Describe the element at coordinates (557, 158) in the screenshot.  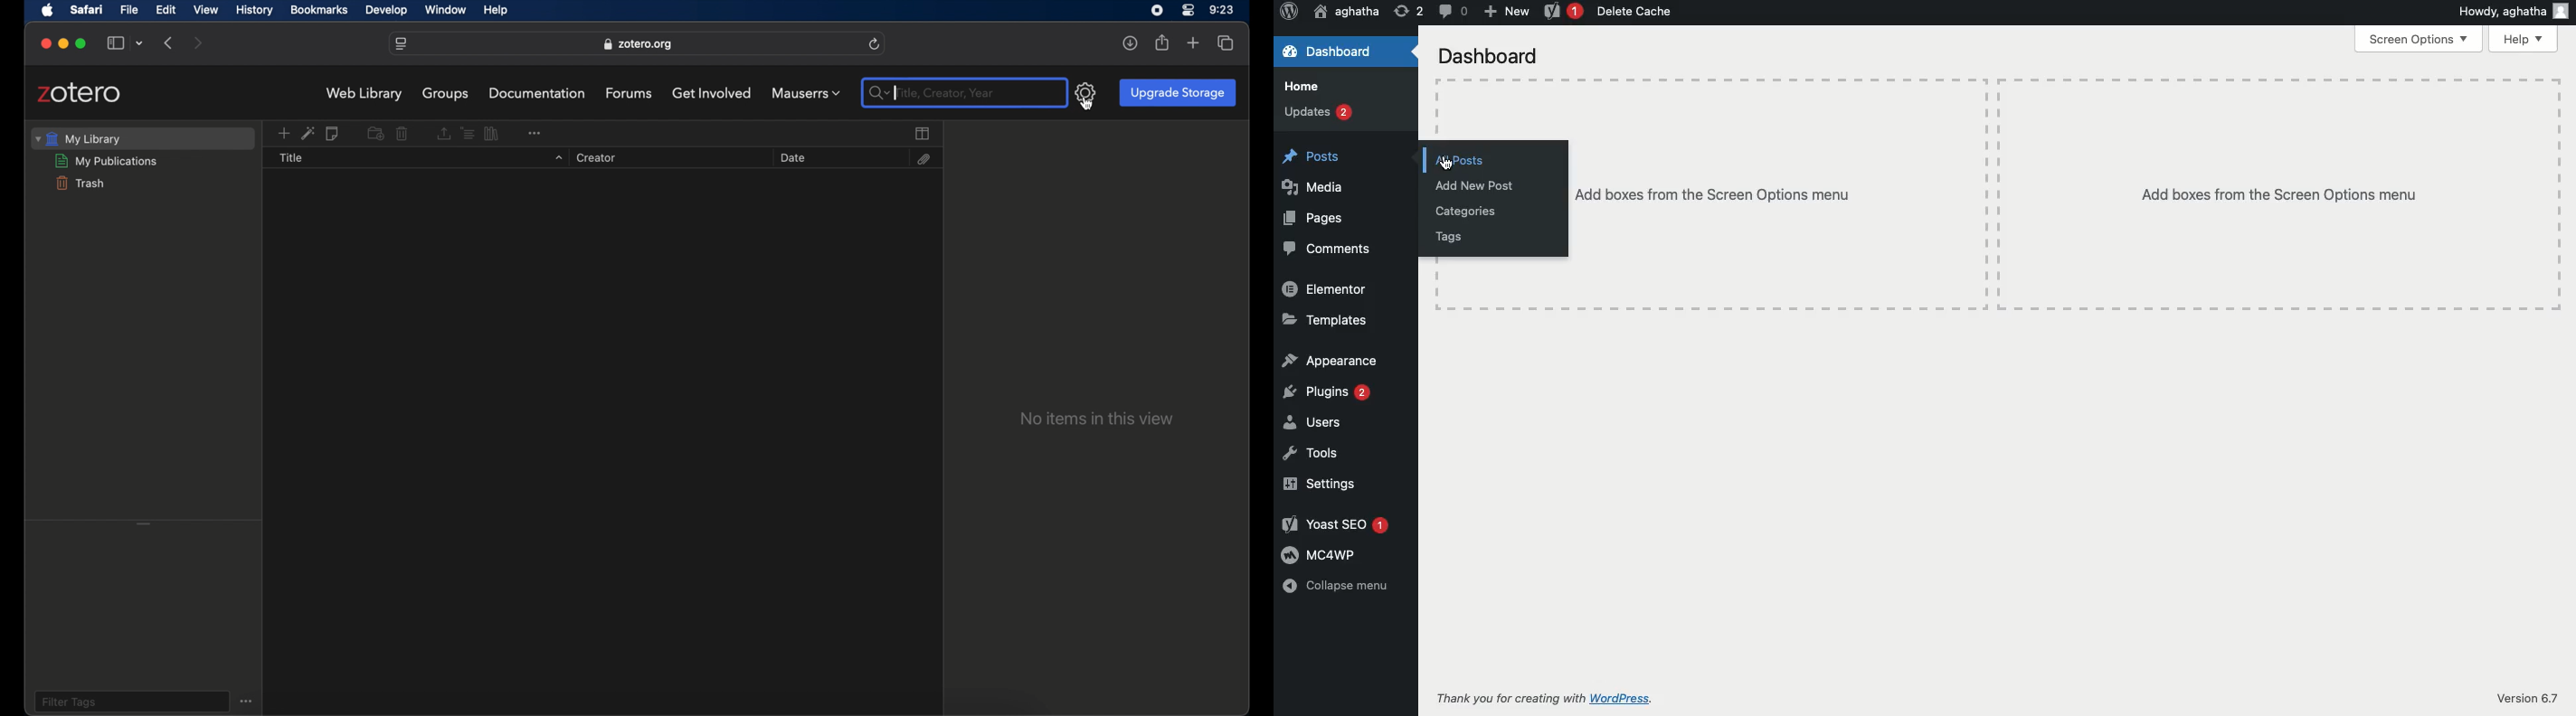
I see `dropdown` at that location.